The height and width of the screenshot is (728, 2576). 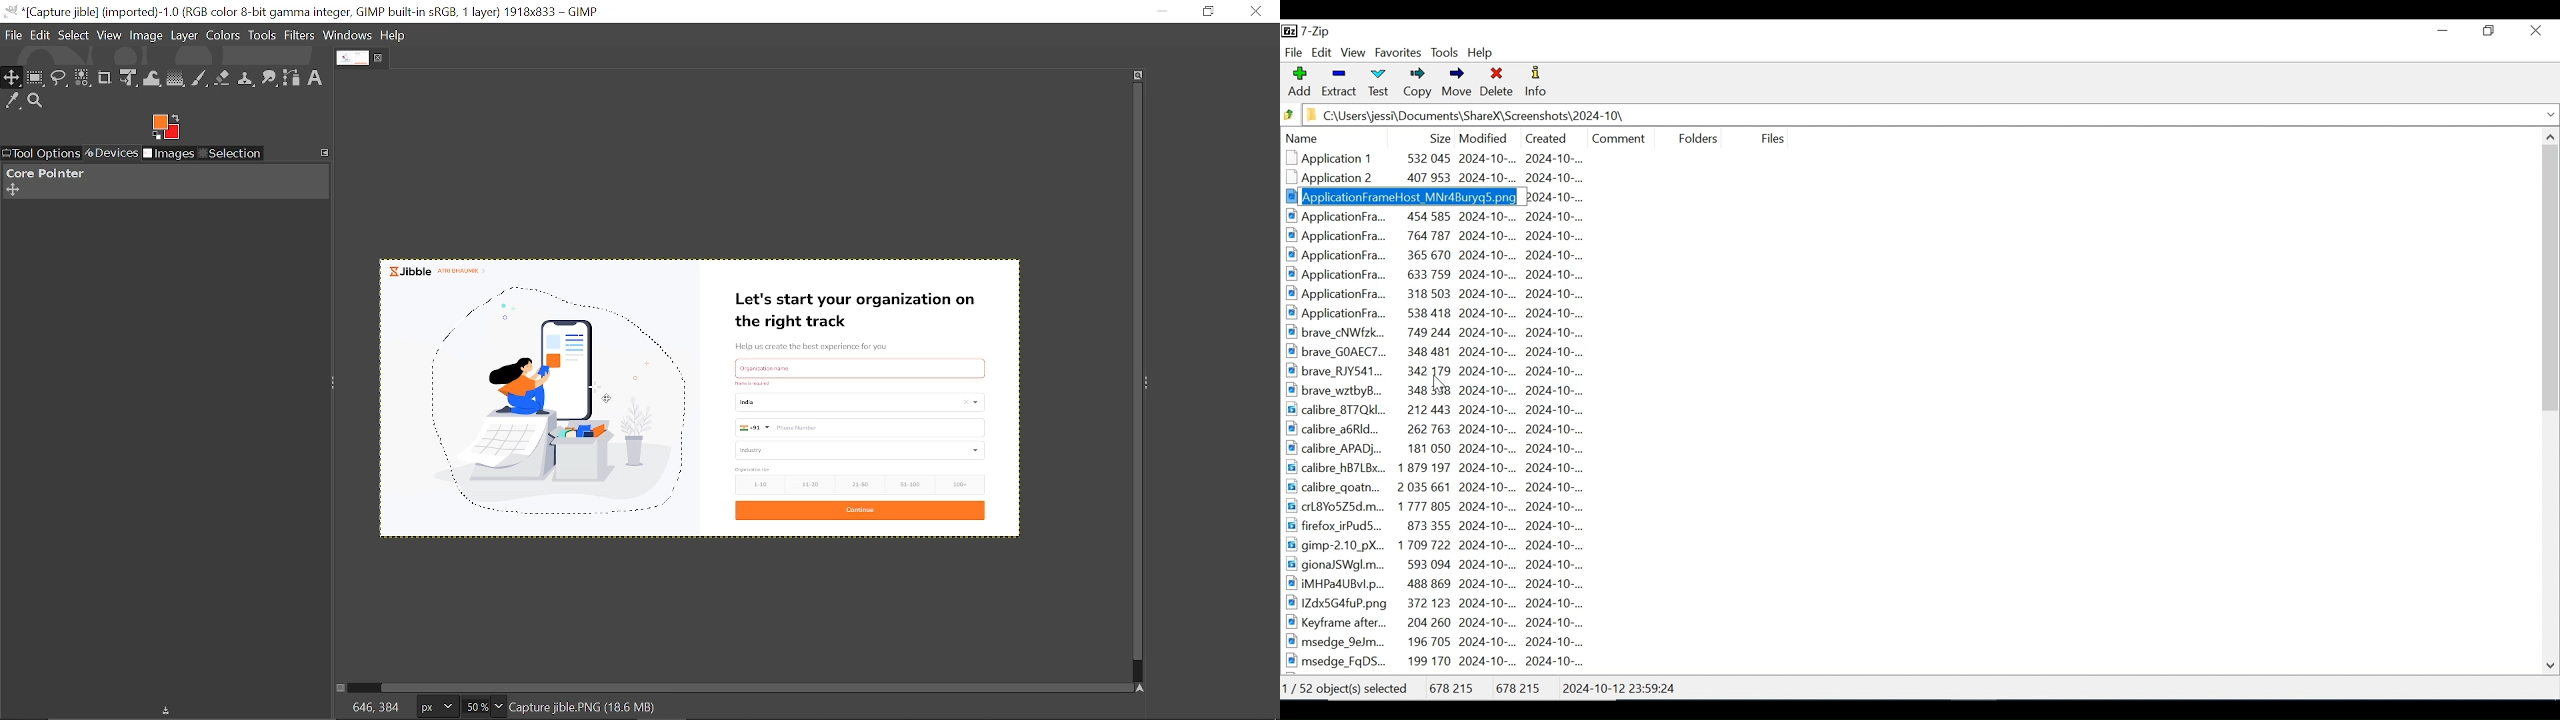 What do you see at coordinates (169, 155) in the screenshot?
I see `images` at bounding box center [169, 155].